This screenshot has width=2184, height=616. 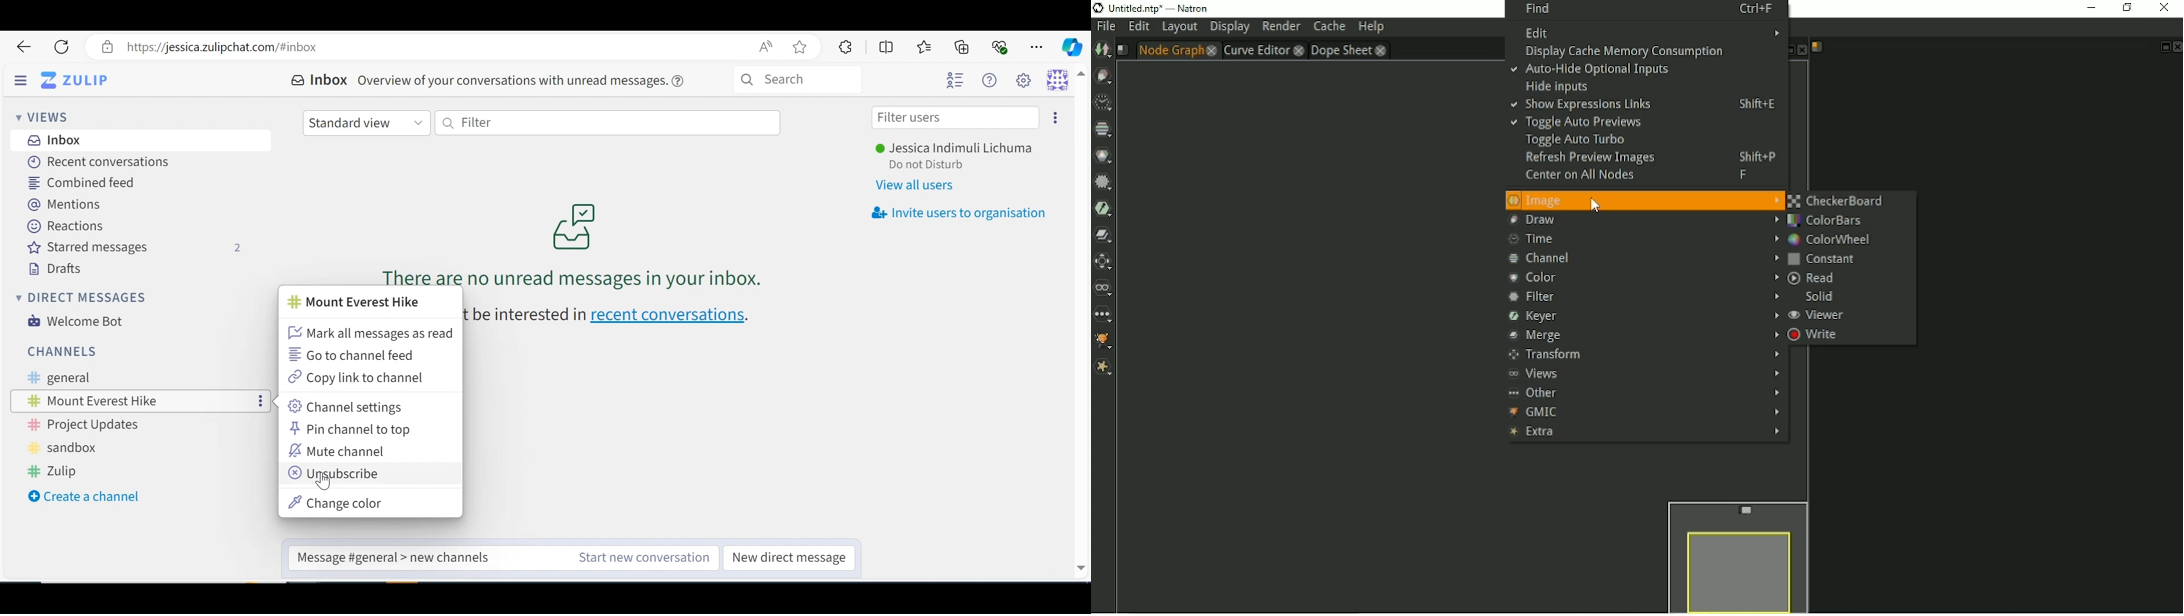 What do you see at coordinates (67, 226) in the screenshot?
I see `Reactions` at bounding box center [67, 226].